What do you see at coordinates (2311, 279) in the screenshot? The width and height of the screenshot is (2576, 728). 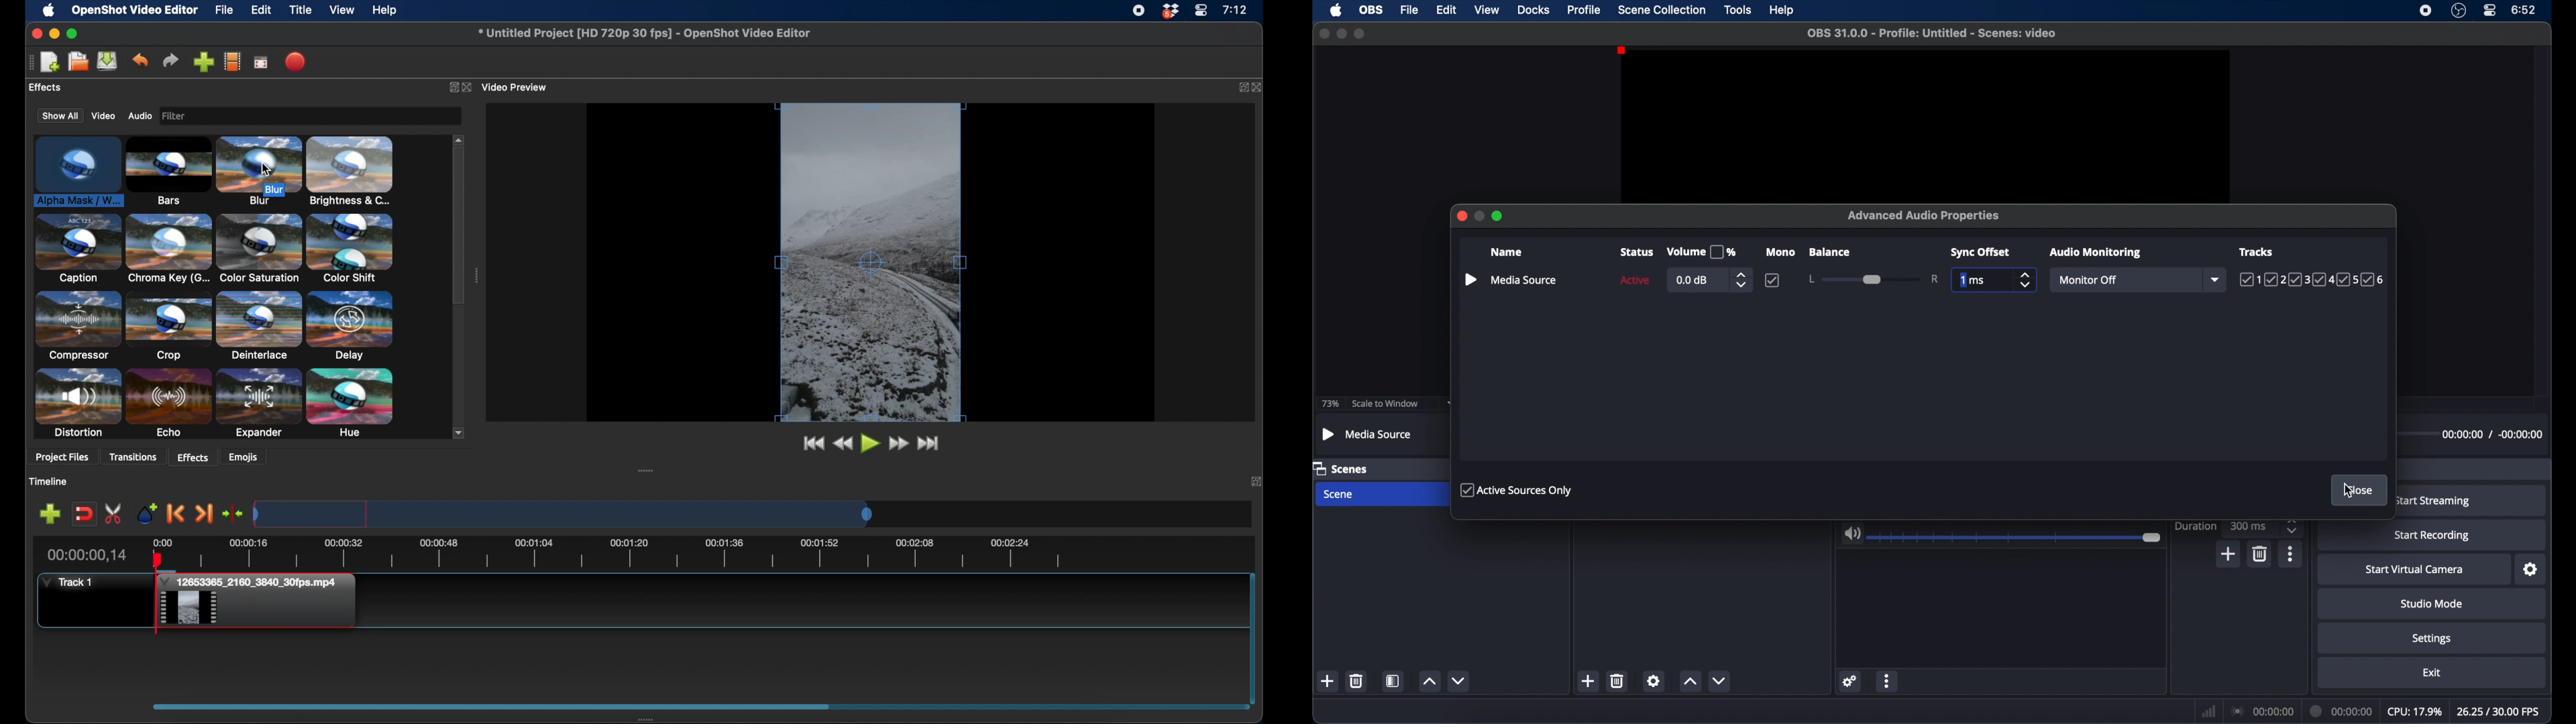 I see `tracks` at bounding box center [2311, 279].